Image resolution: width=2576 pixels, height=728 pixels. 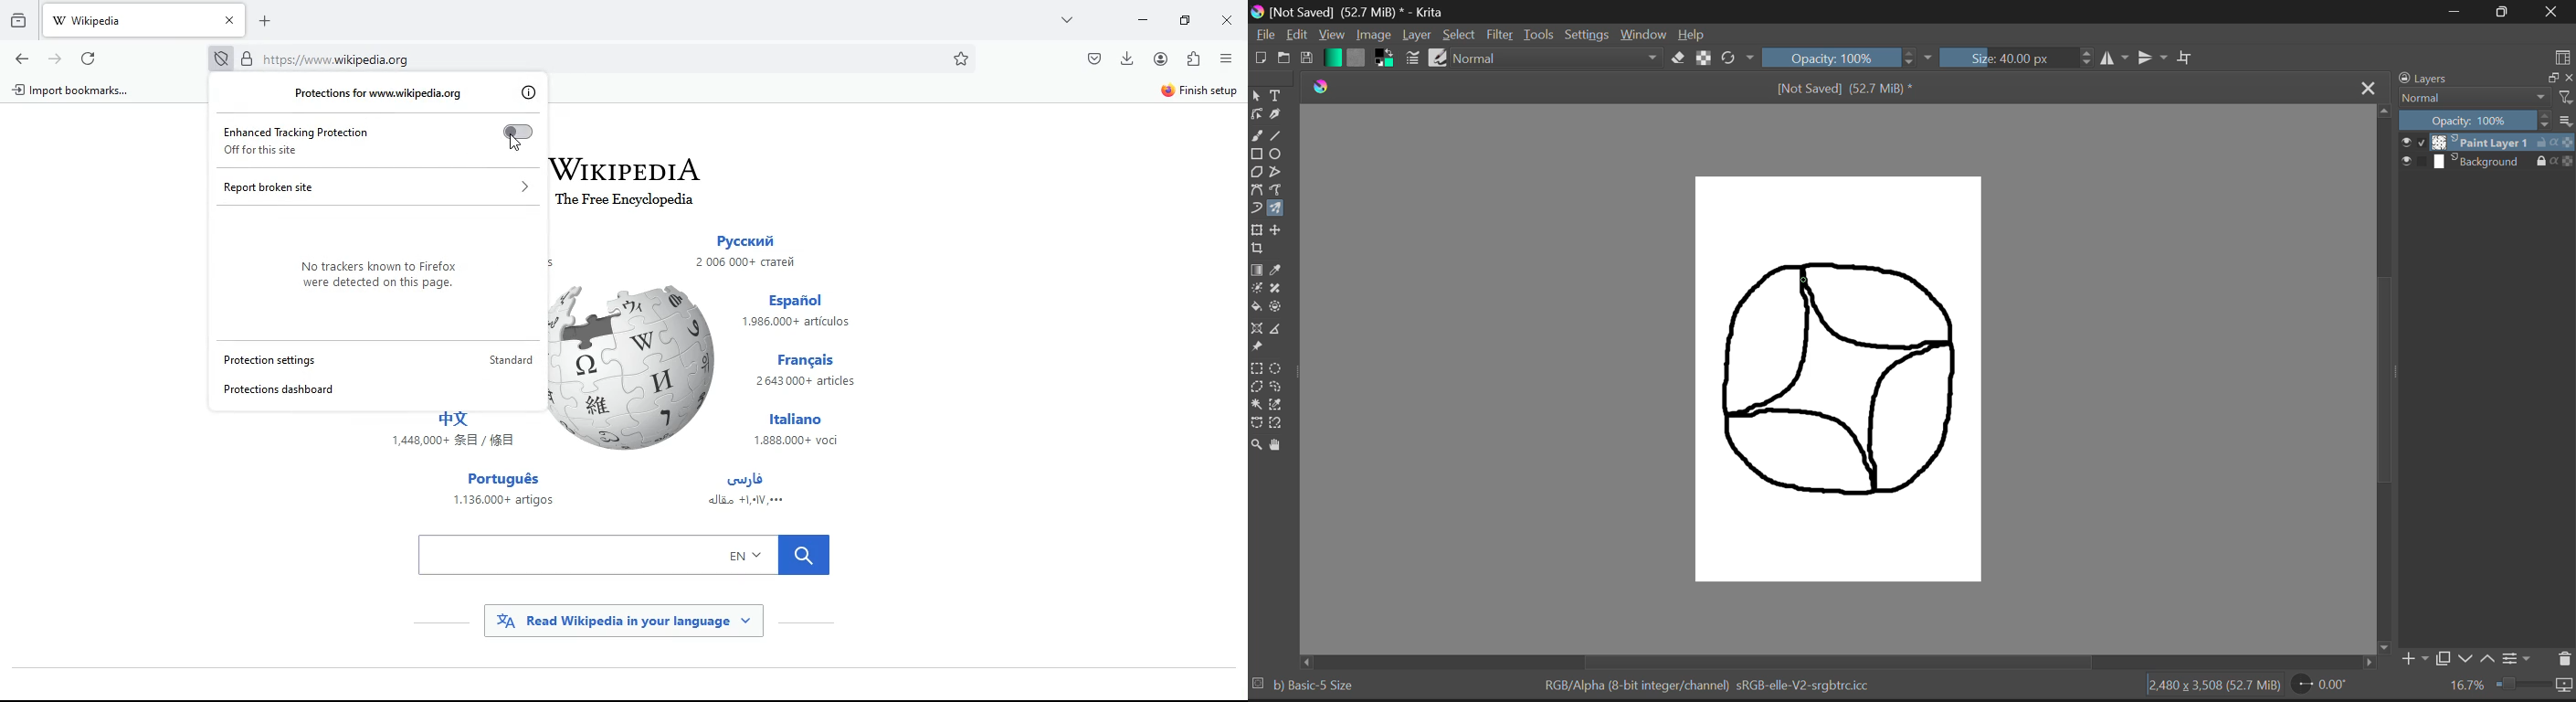 I want to click on back, so click(x=21, y=58).